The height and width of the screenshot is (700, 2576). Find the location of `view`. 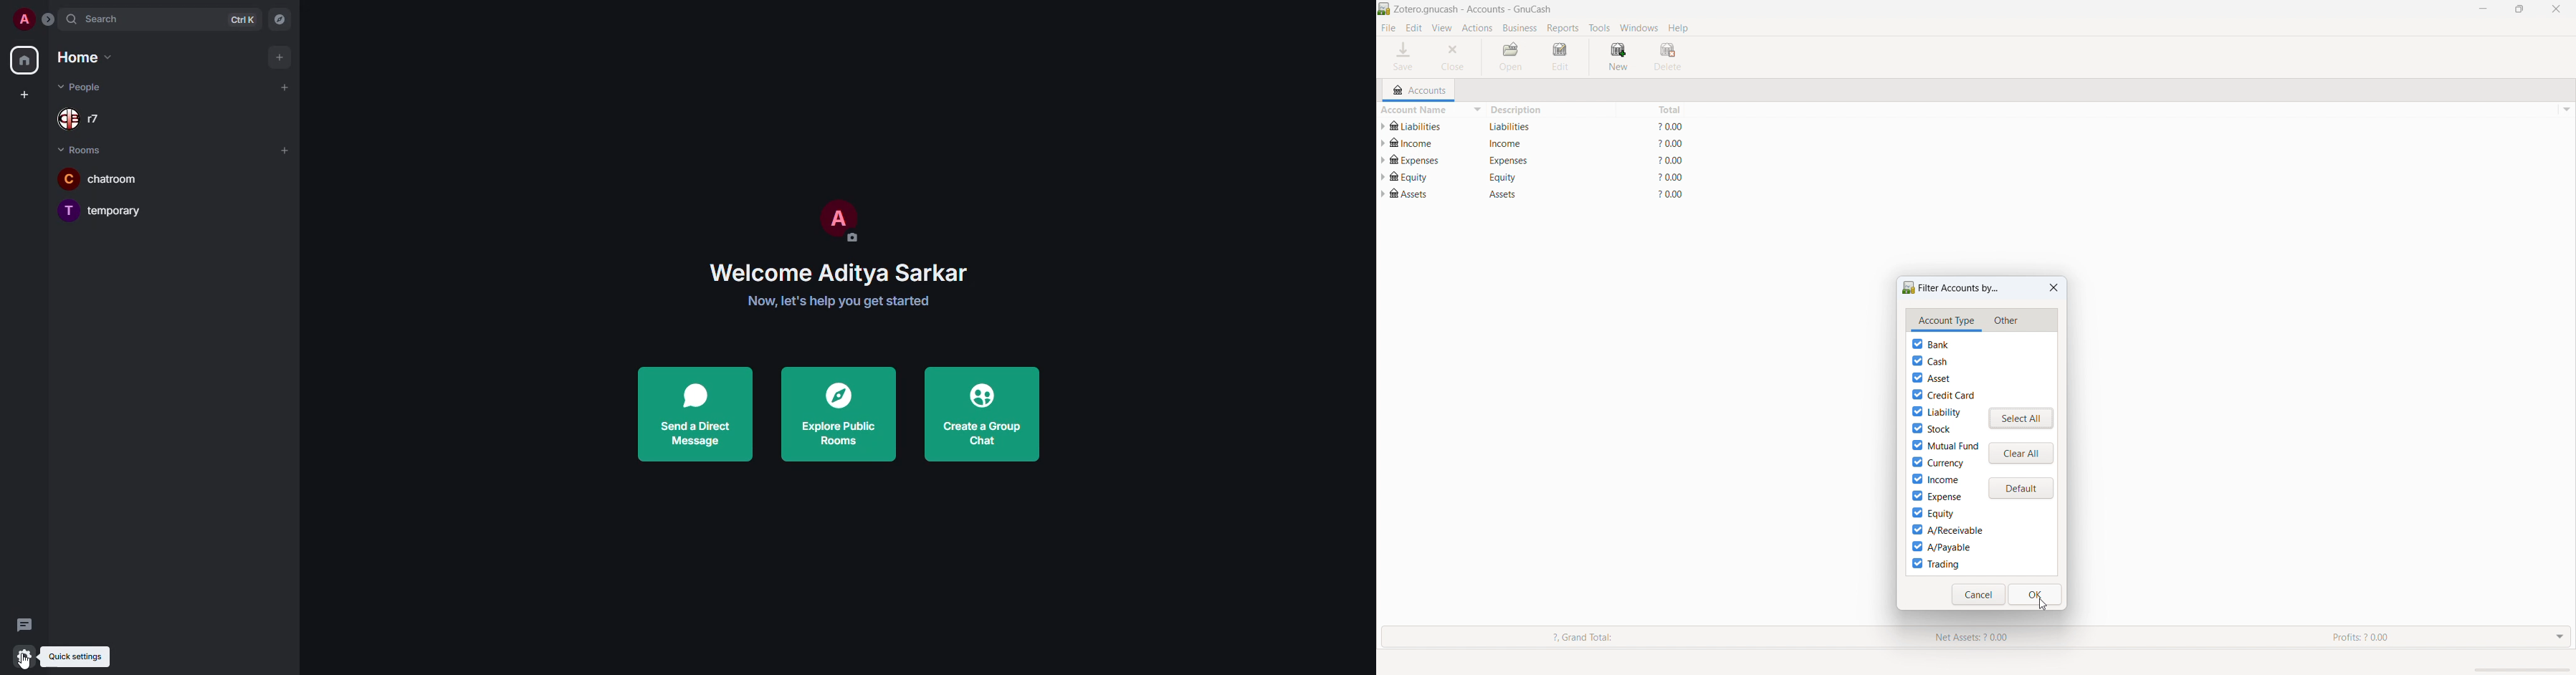

view is located at coordinates (1442, 29).